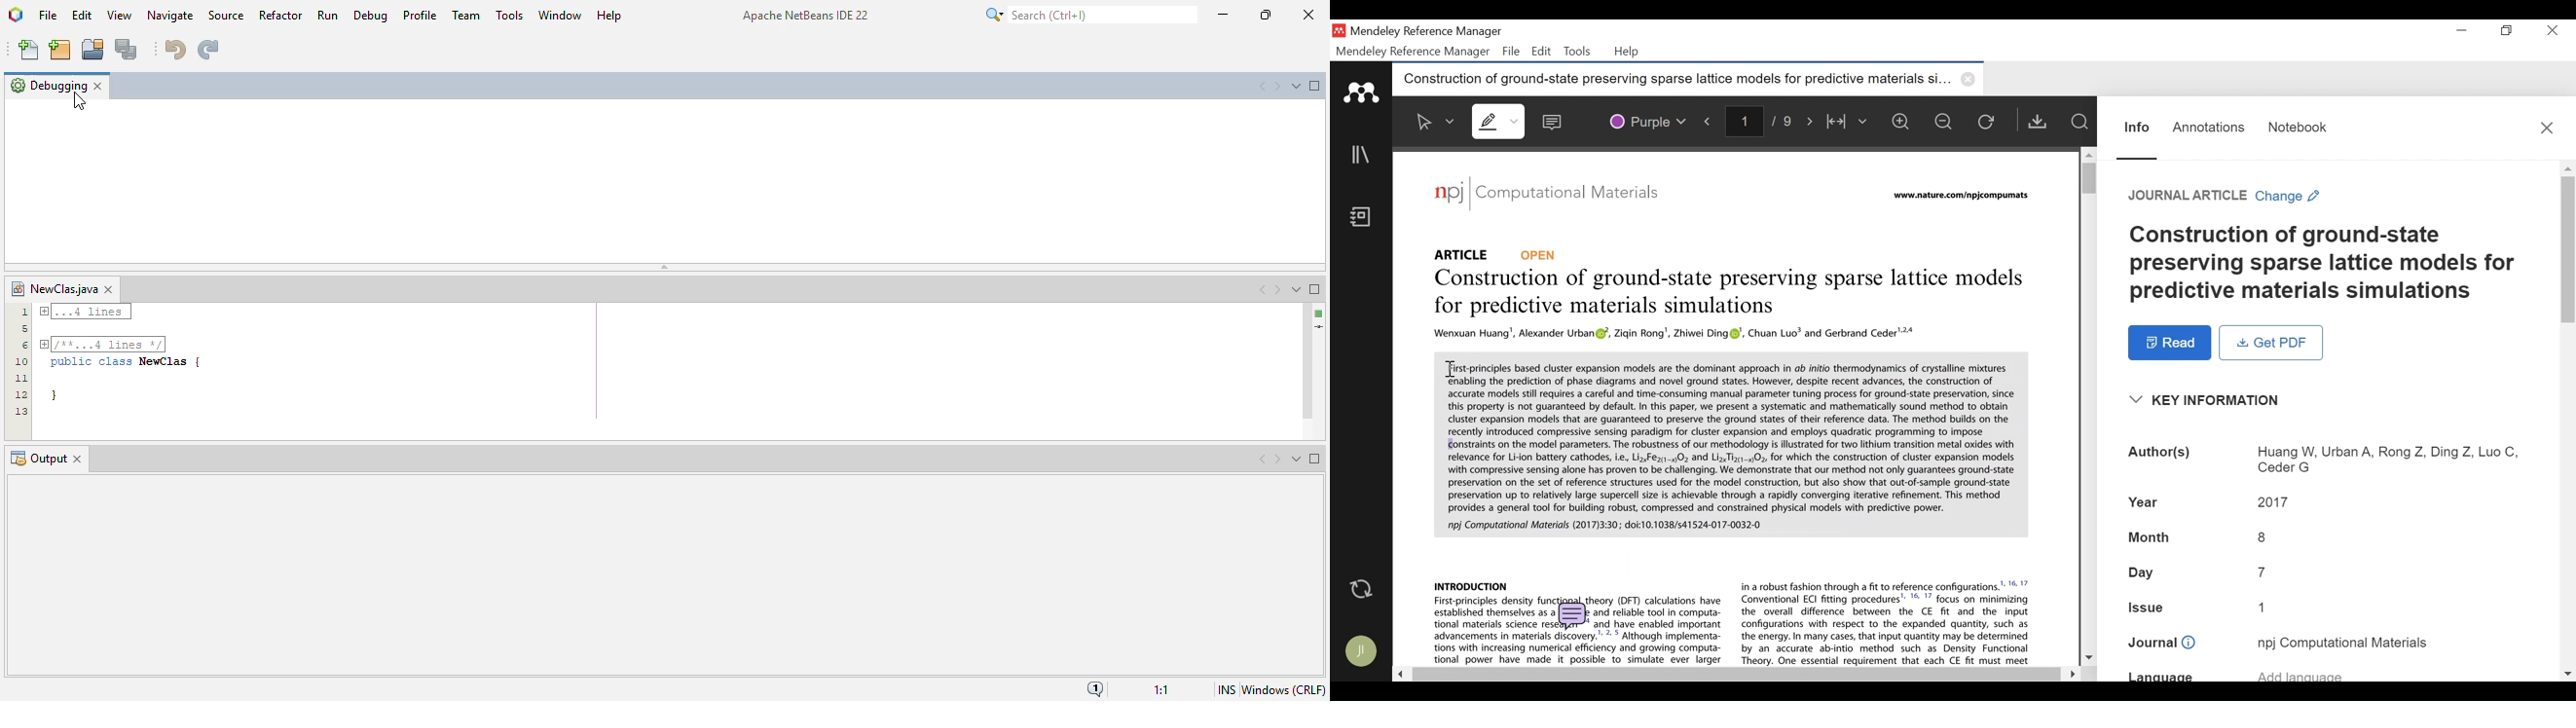 The width and height of the screenshot is (2576, 728). Describe the element at coordinates (2300, 673) in the screenshot. I see `Language` at that location.